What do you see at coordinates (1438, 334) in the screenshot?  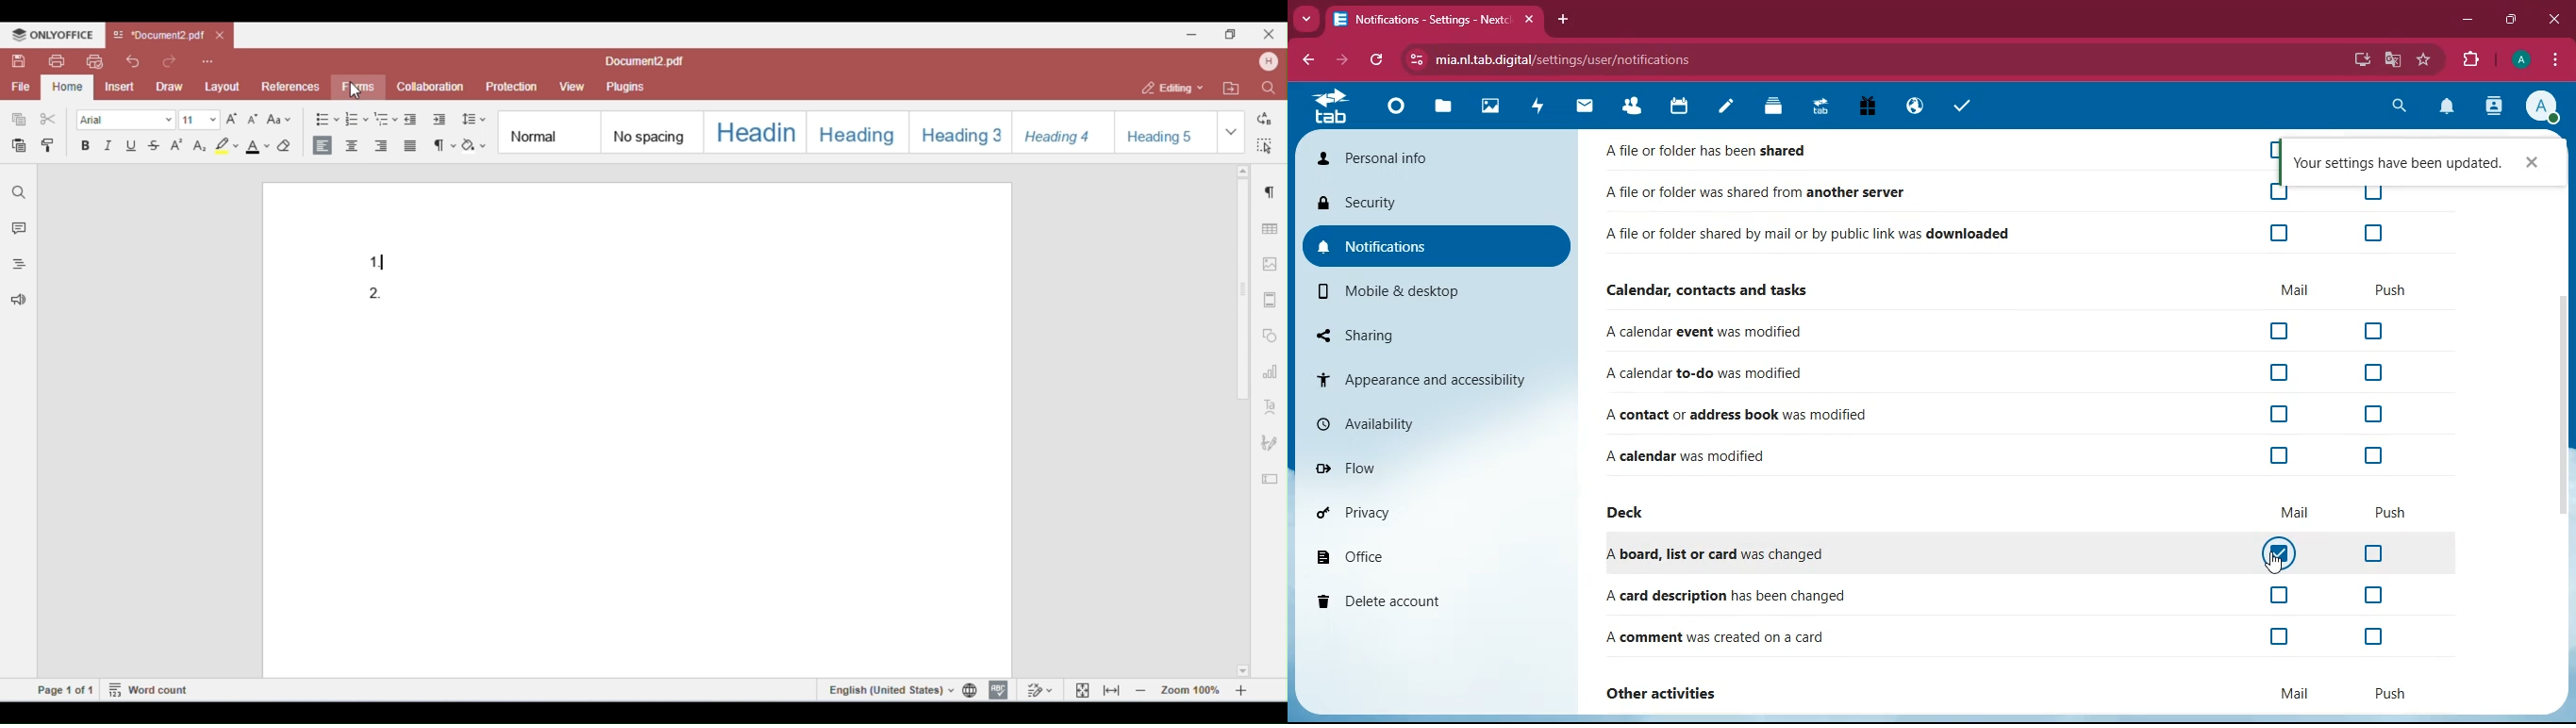 I see `sharing` at bounding box center [1438, 334].